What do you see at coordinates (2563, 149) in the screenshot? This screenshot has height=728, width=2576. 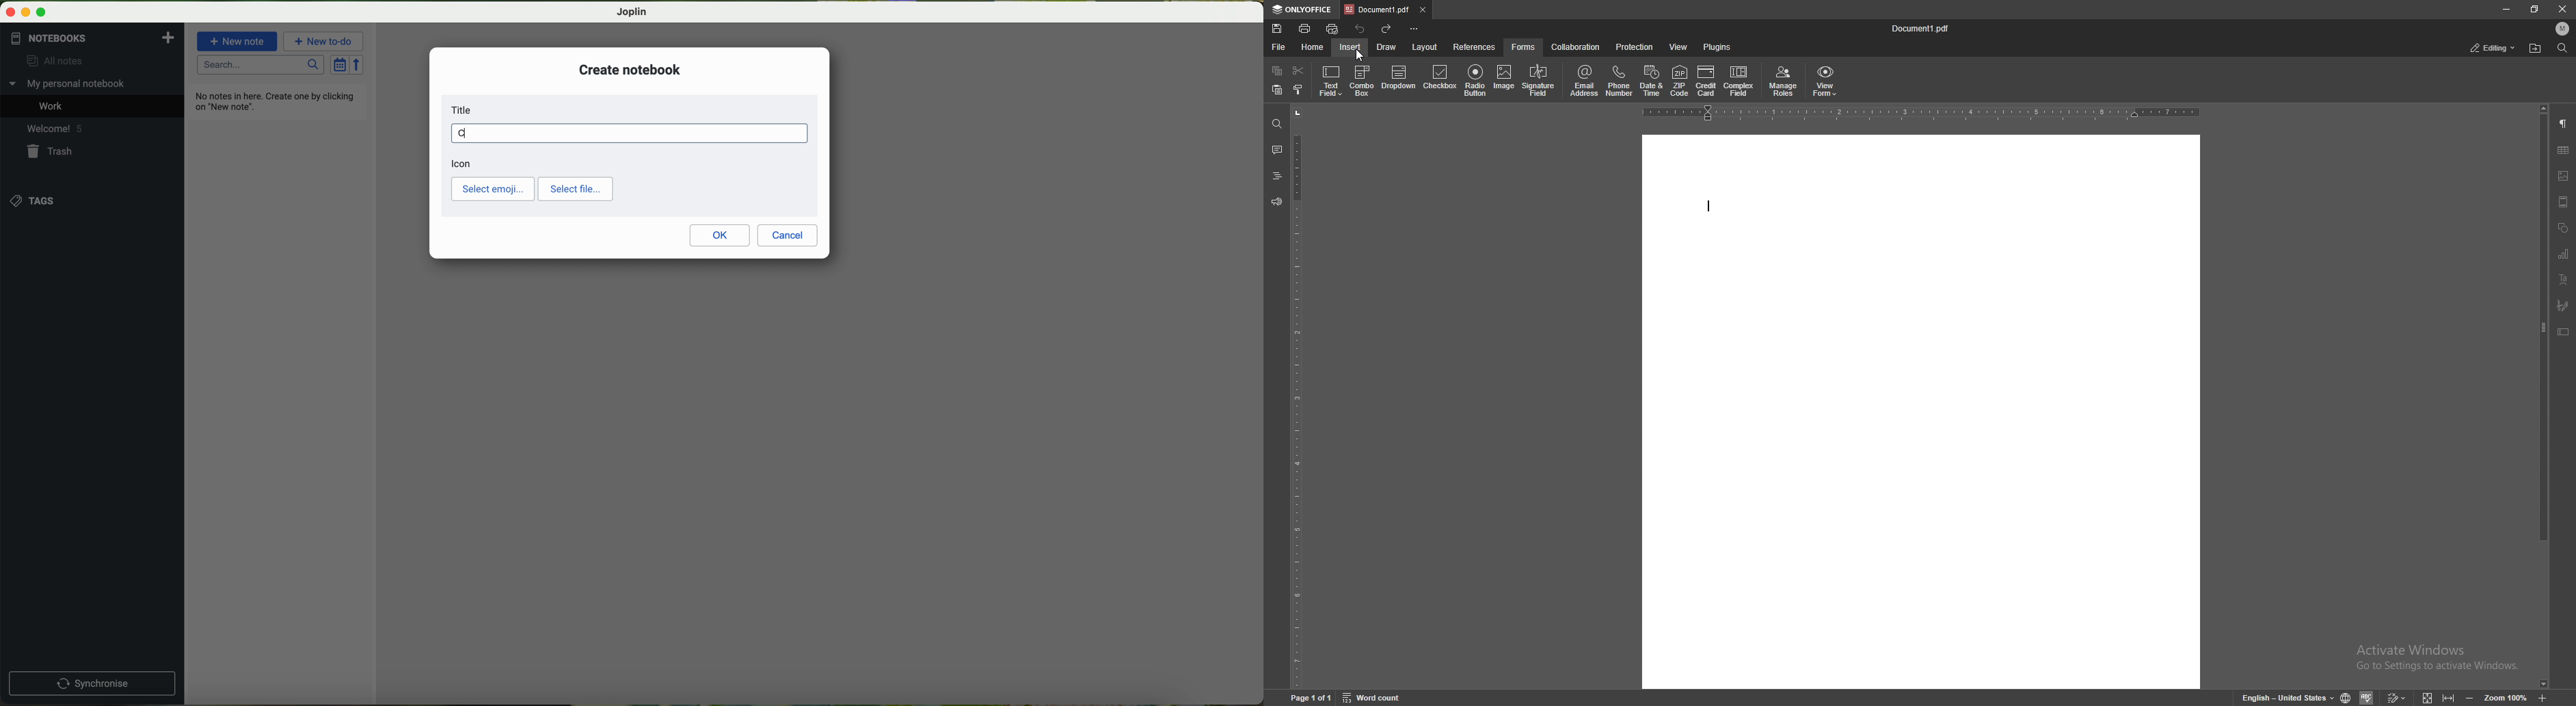 I see `table` at bounding box center [2563, 149].